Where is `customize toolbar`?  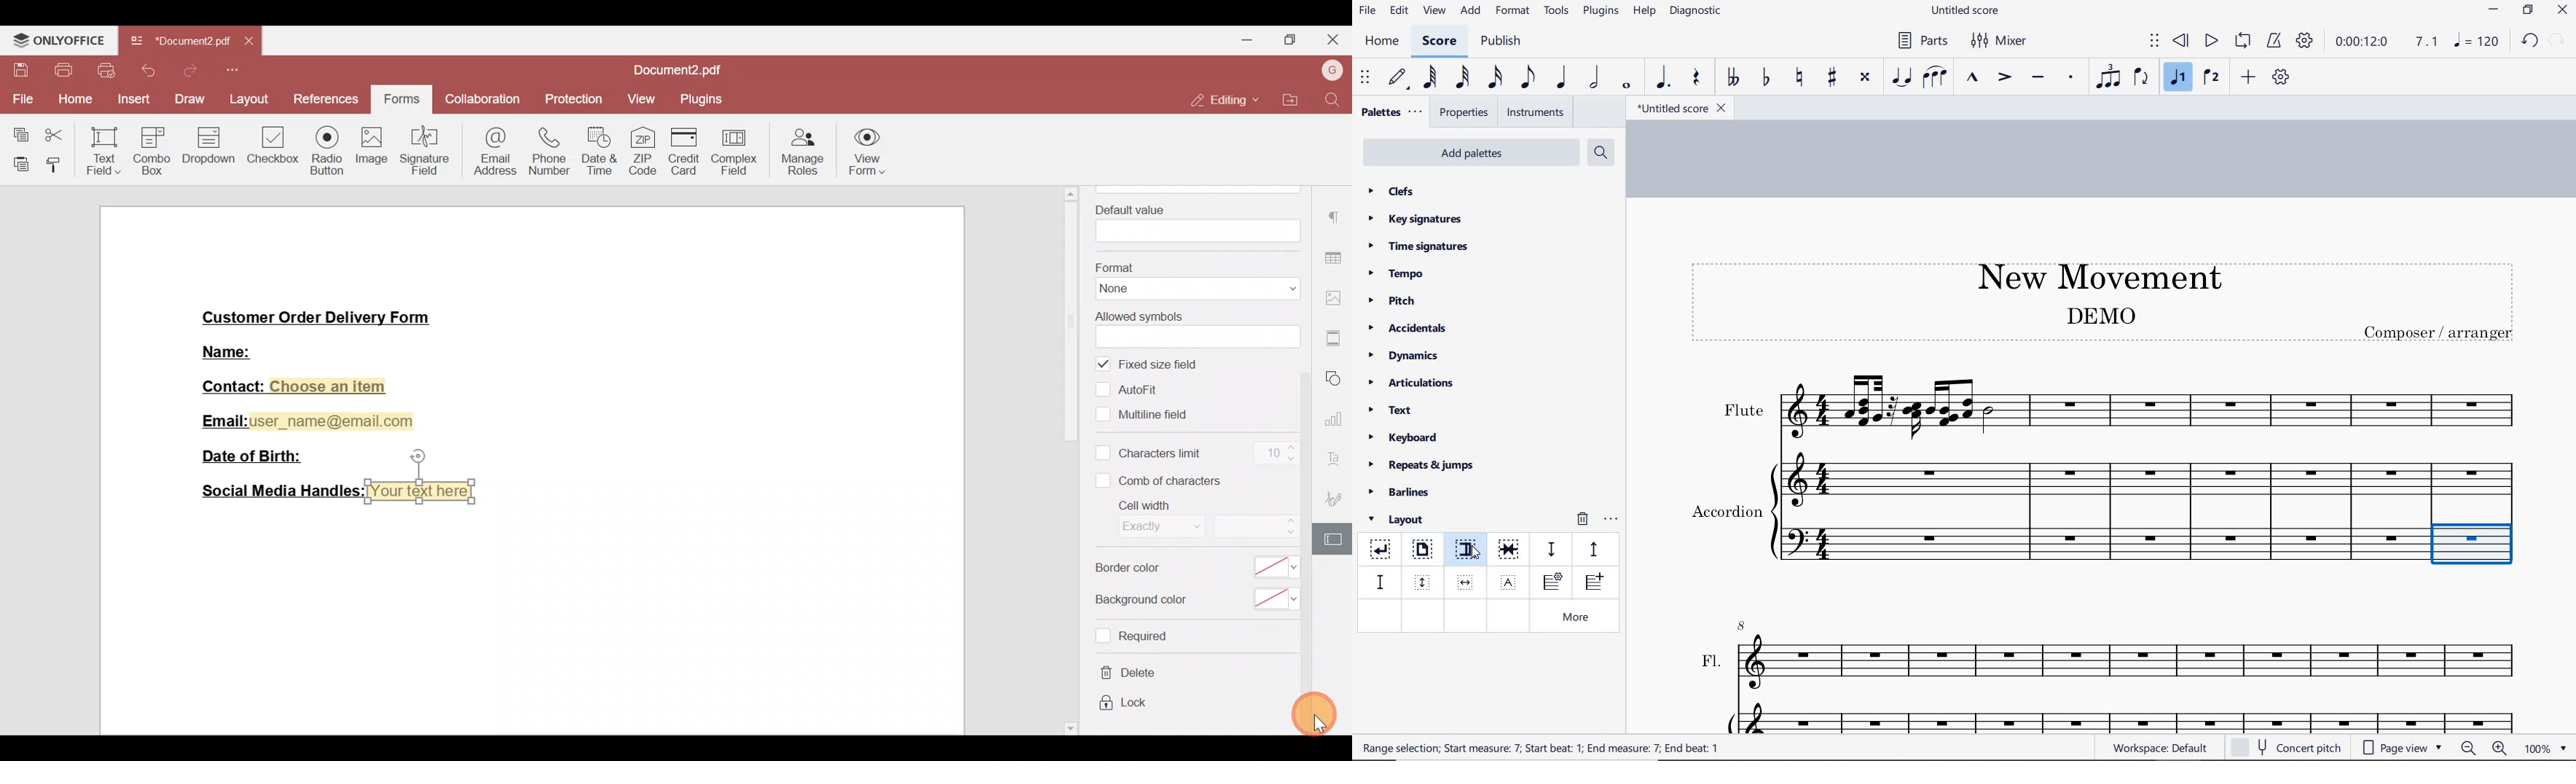 customize toolbar is located at coordinates (2282, 78).